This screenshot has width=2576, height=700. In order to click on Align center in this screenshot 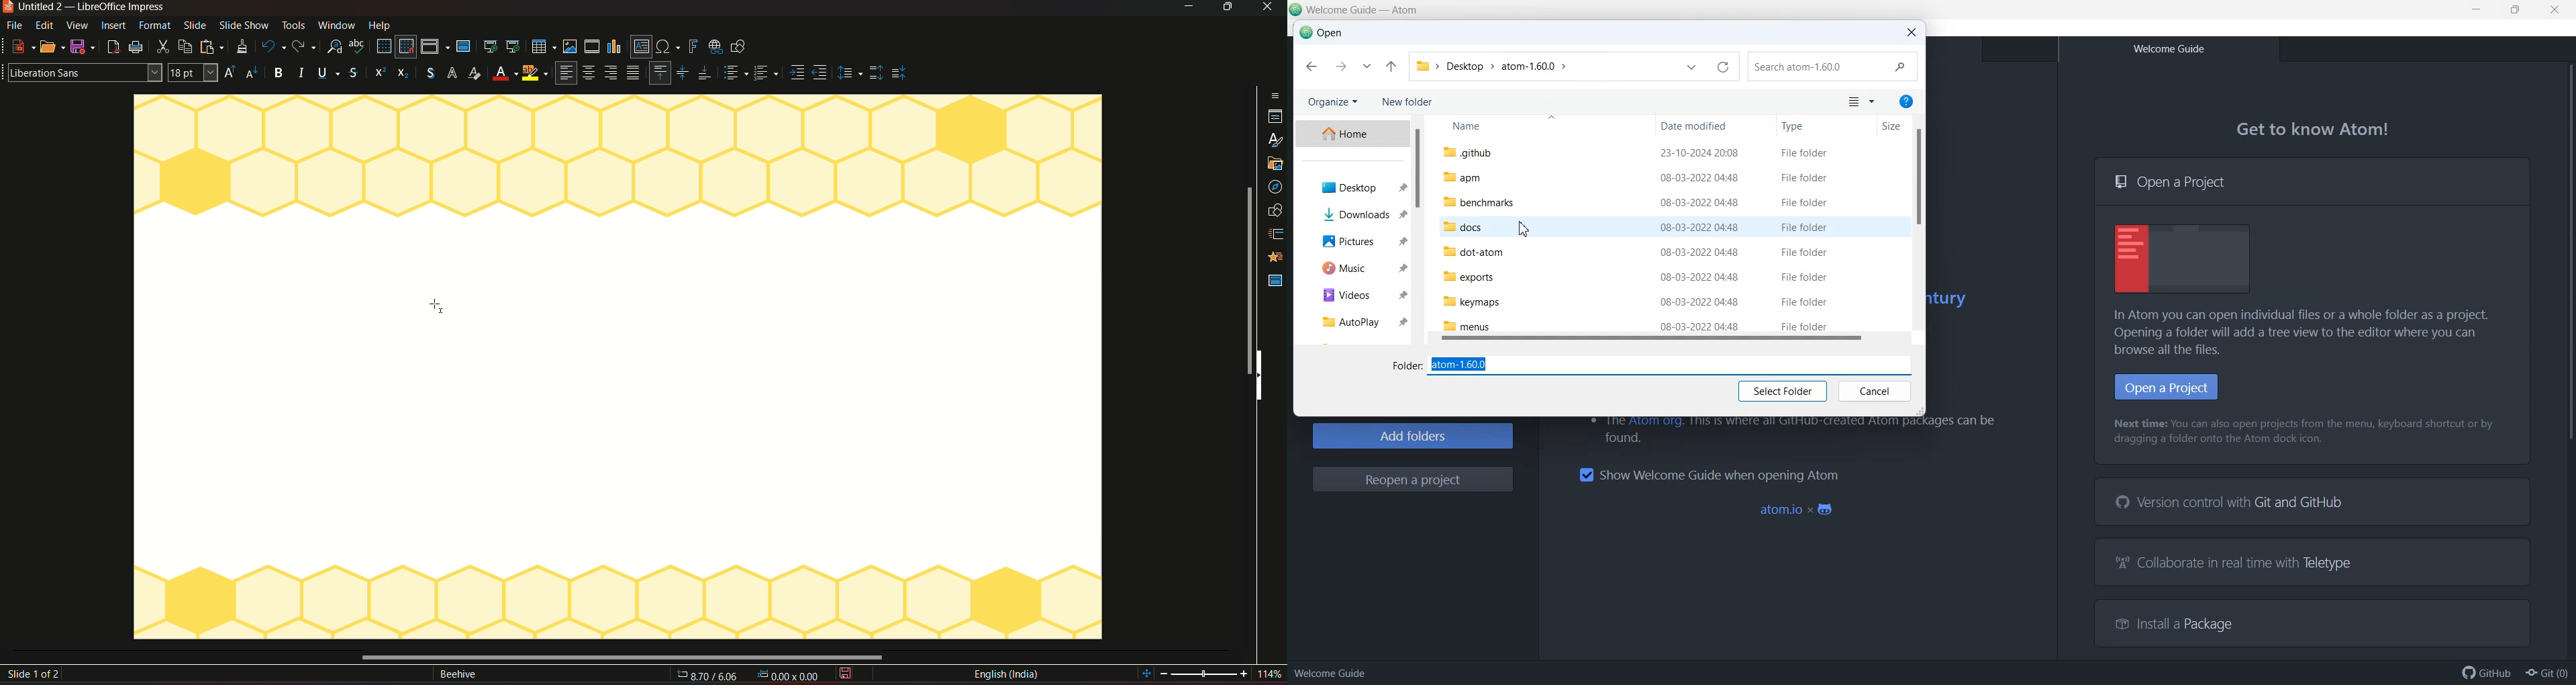, I will do `click(683, 71)`.